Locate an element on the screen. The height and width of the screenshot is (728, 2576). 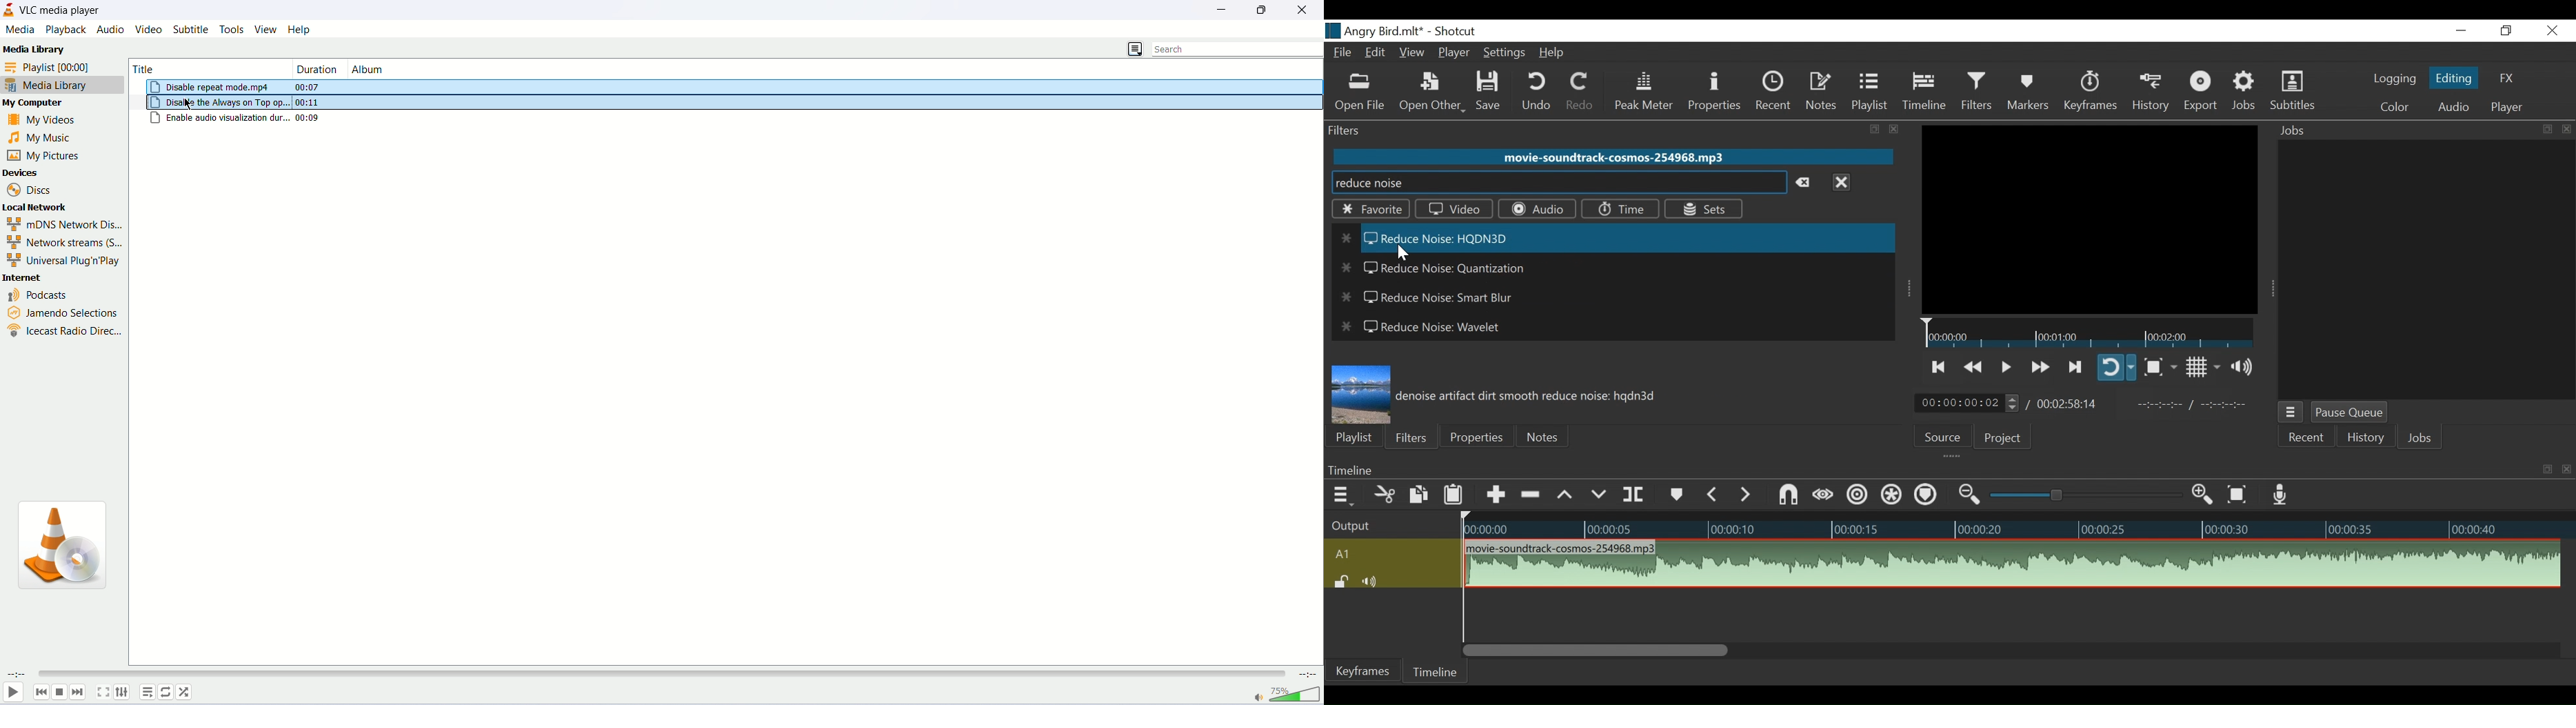
Play quickly forward is located at coordinates (2039, 366).